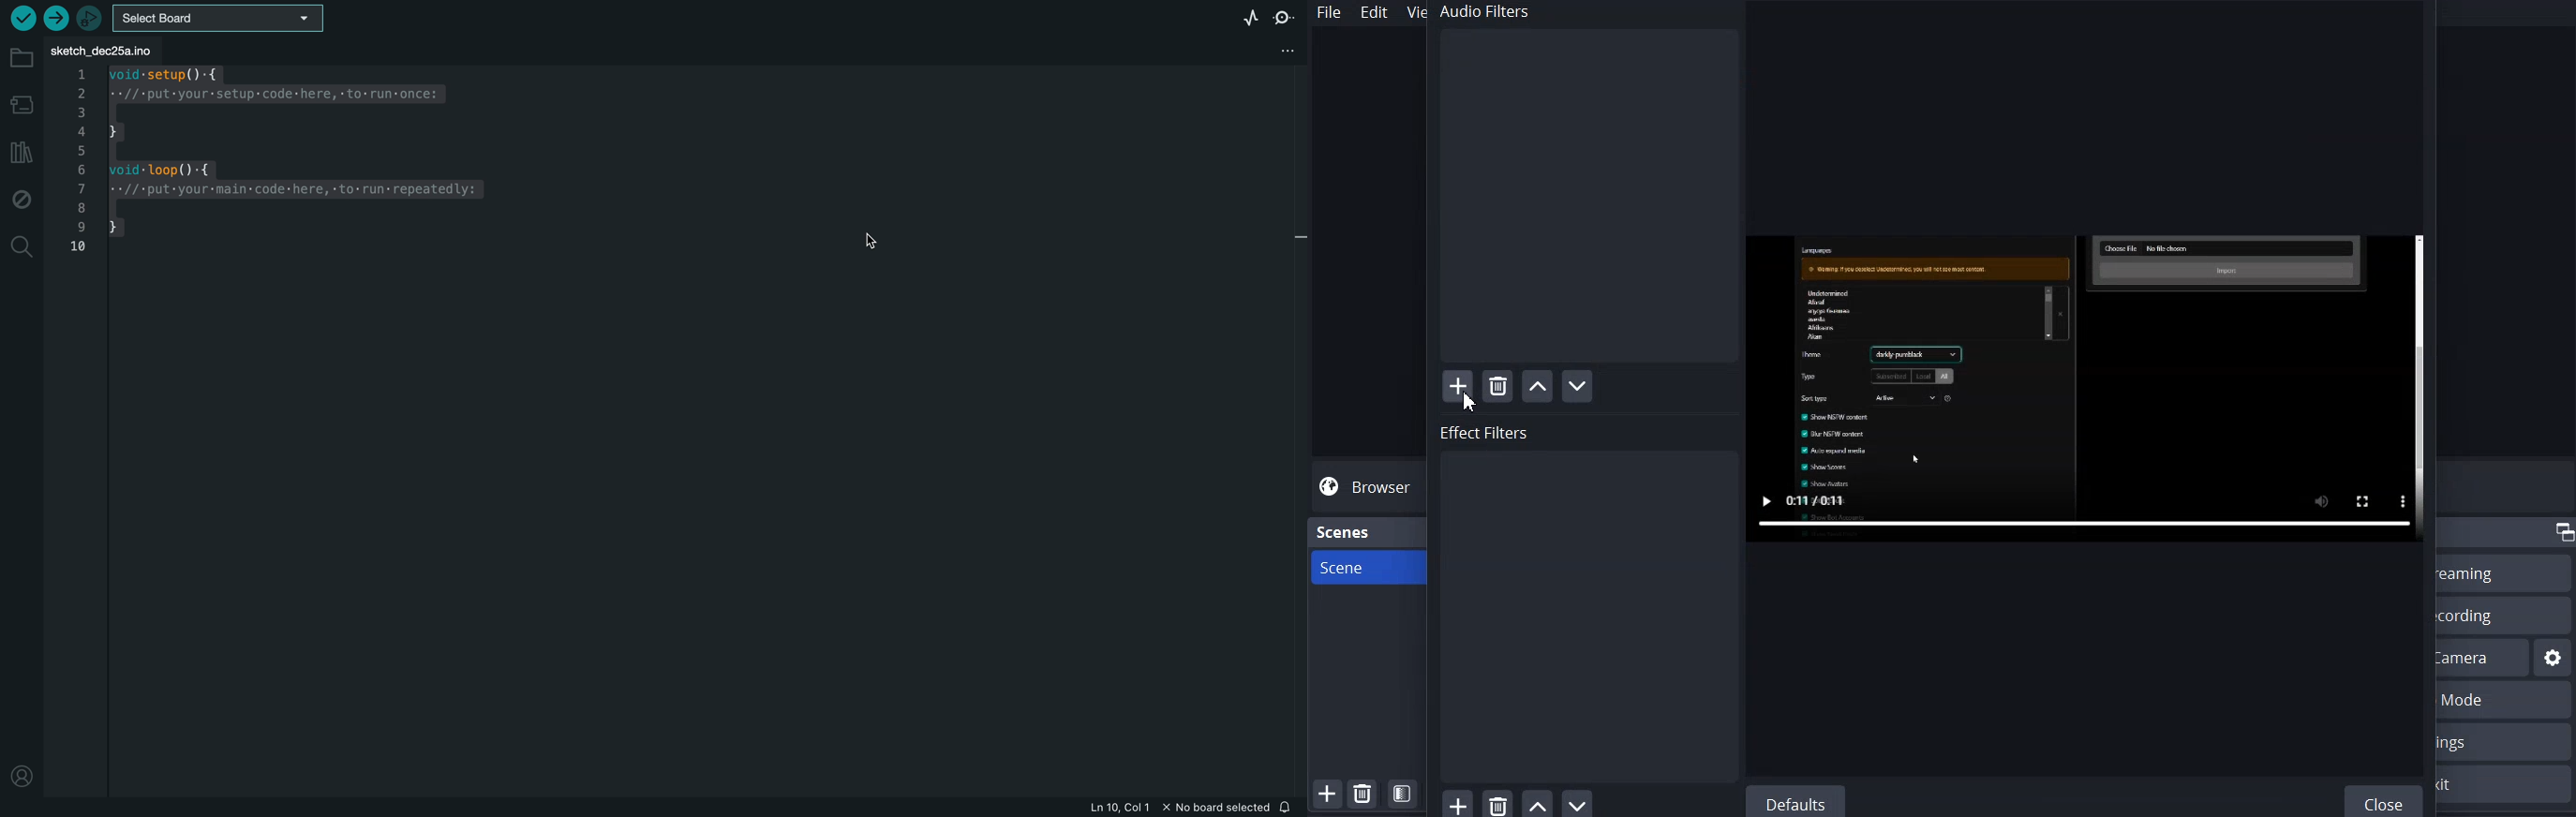 The height and width of the screenshot is (840, 2576). What do you see at coordinates (2483, 657) in the screenshot?
I see `Start Virtual Camera` at bounding box center [2483, 657].